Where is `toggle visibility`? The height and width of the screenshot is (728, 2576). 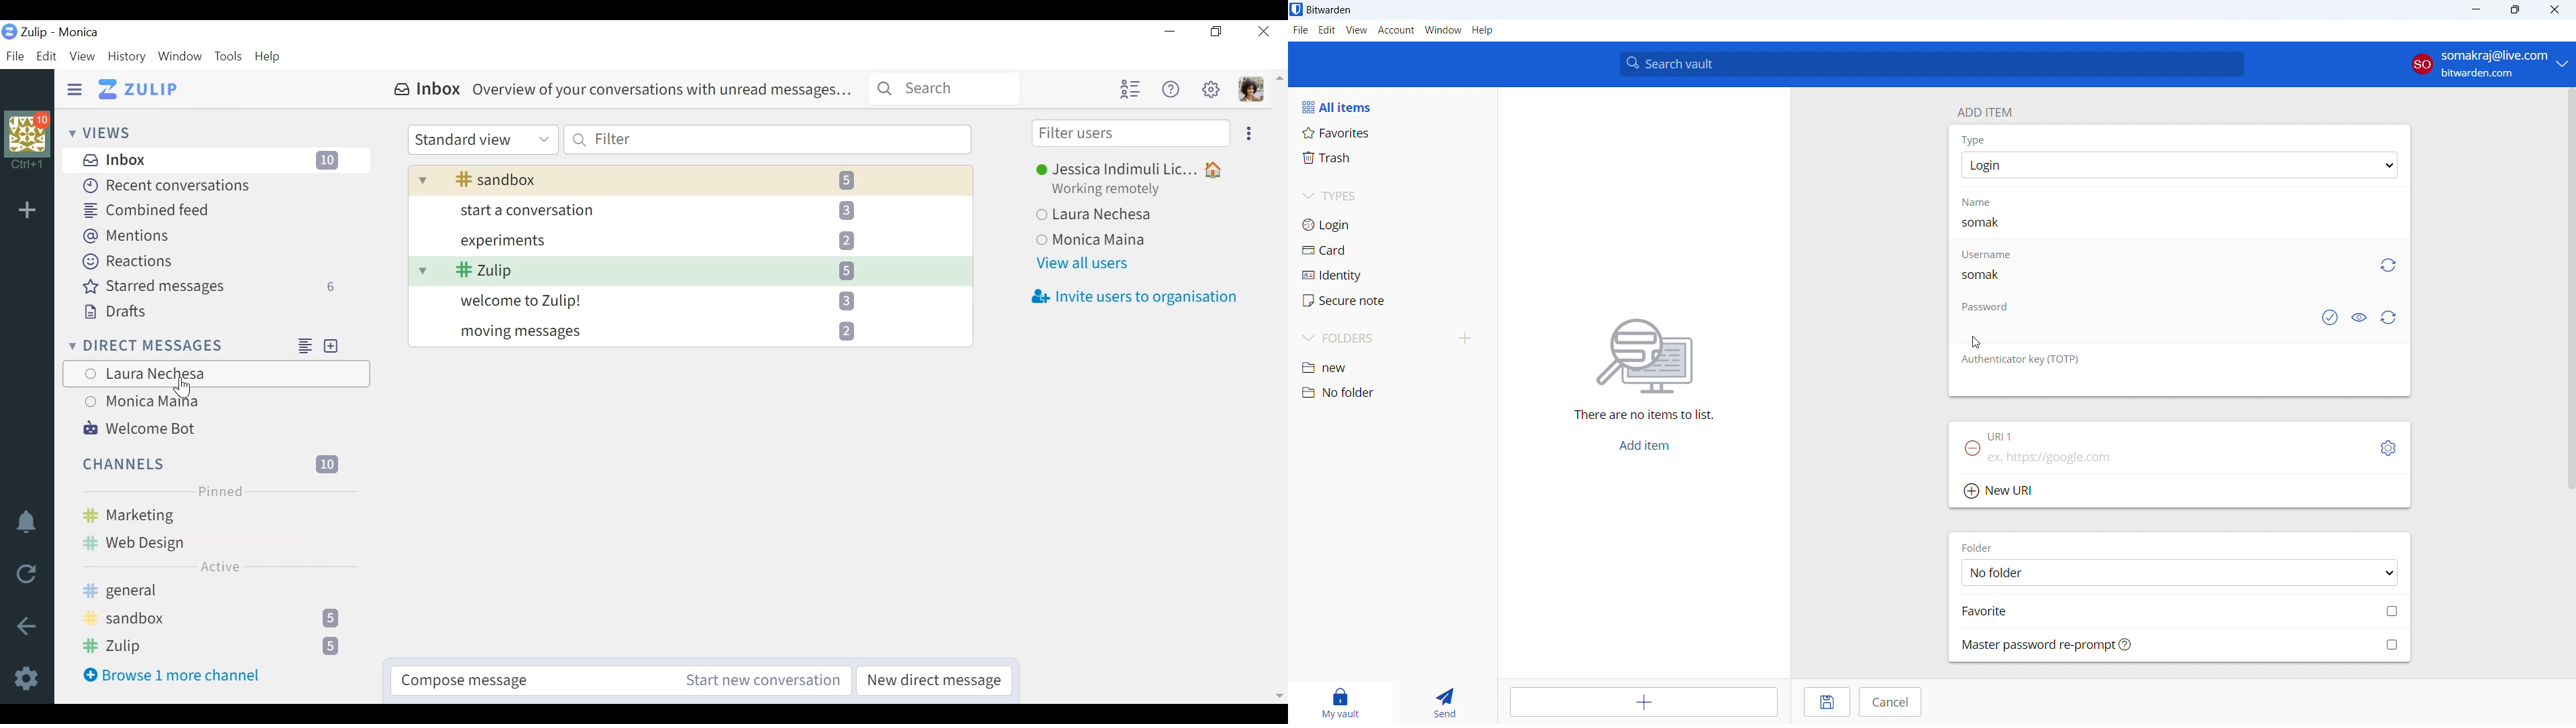
toggle visibility is located at coordinates (2359, 318).